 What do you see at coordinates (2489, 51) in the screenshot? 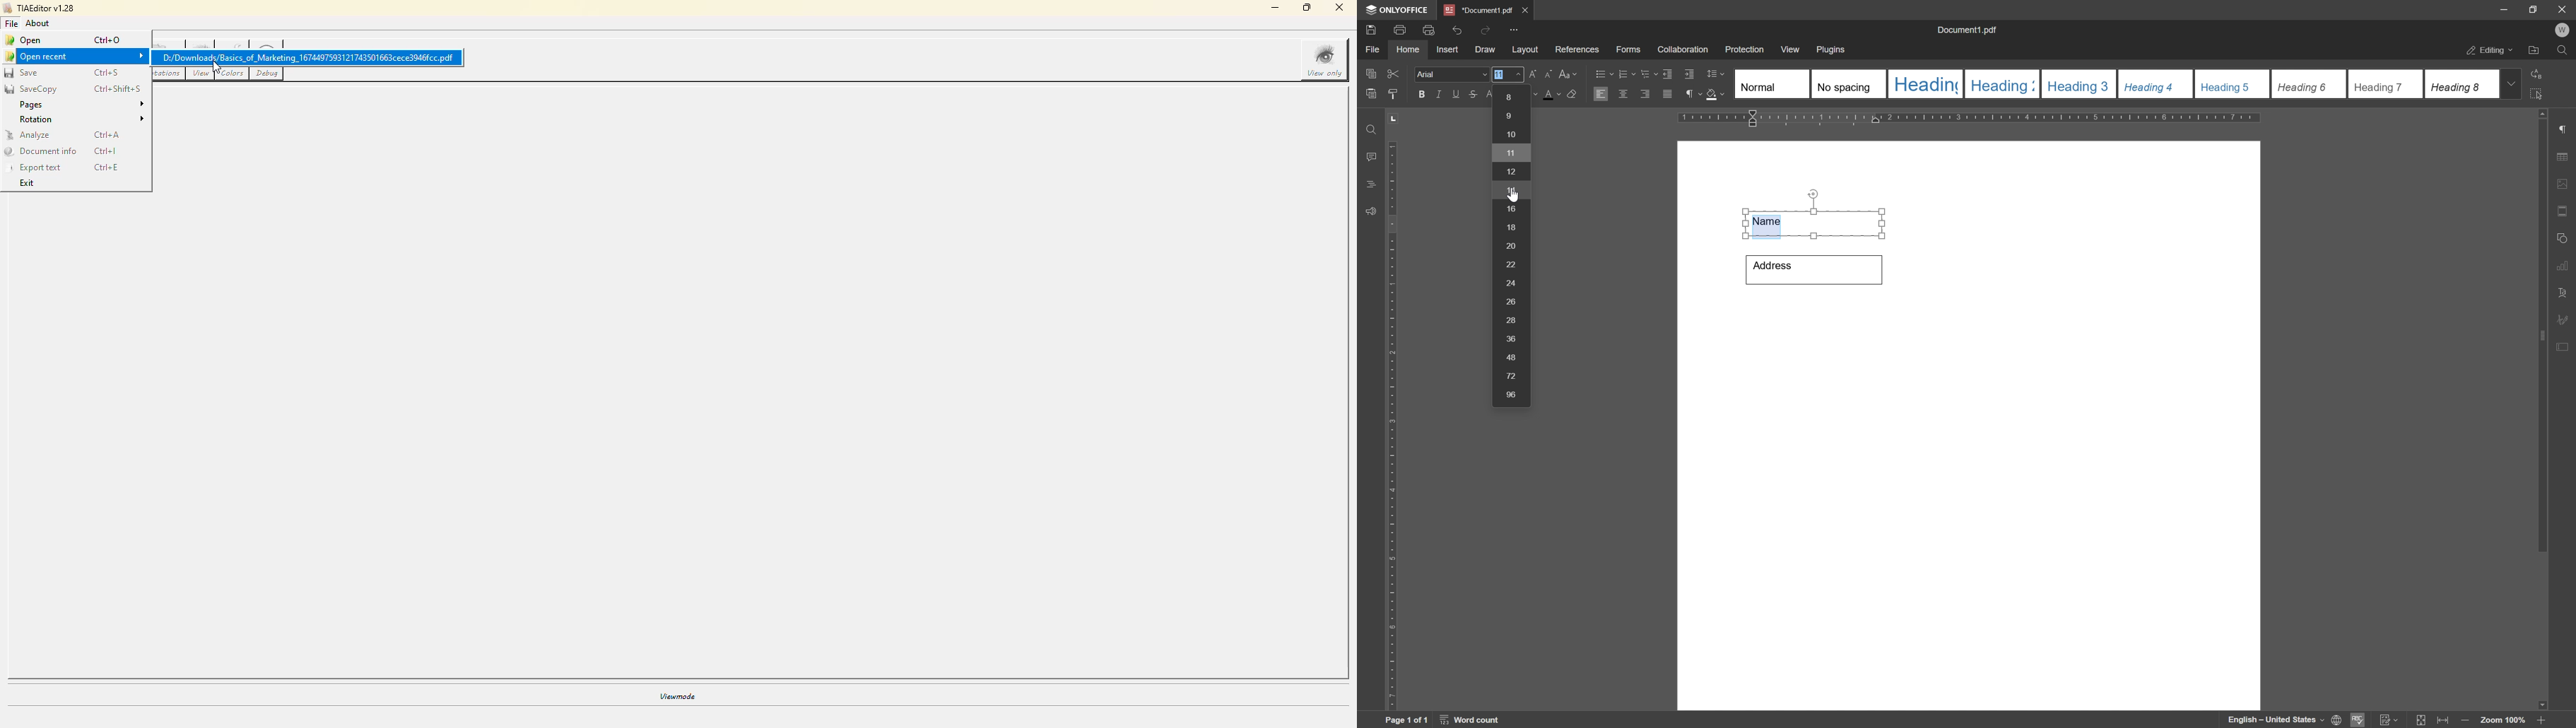
I see `editing` at bounding box center [2489, 51].